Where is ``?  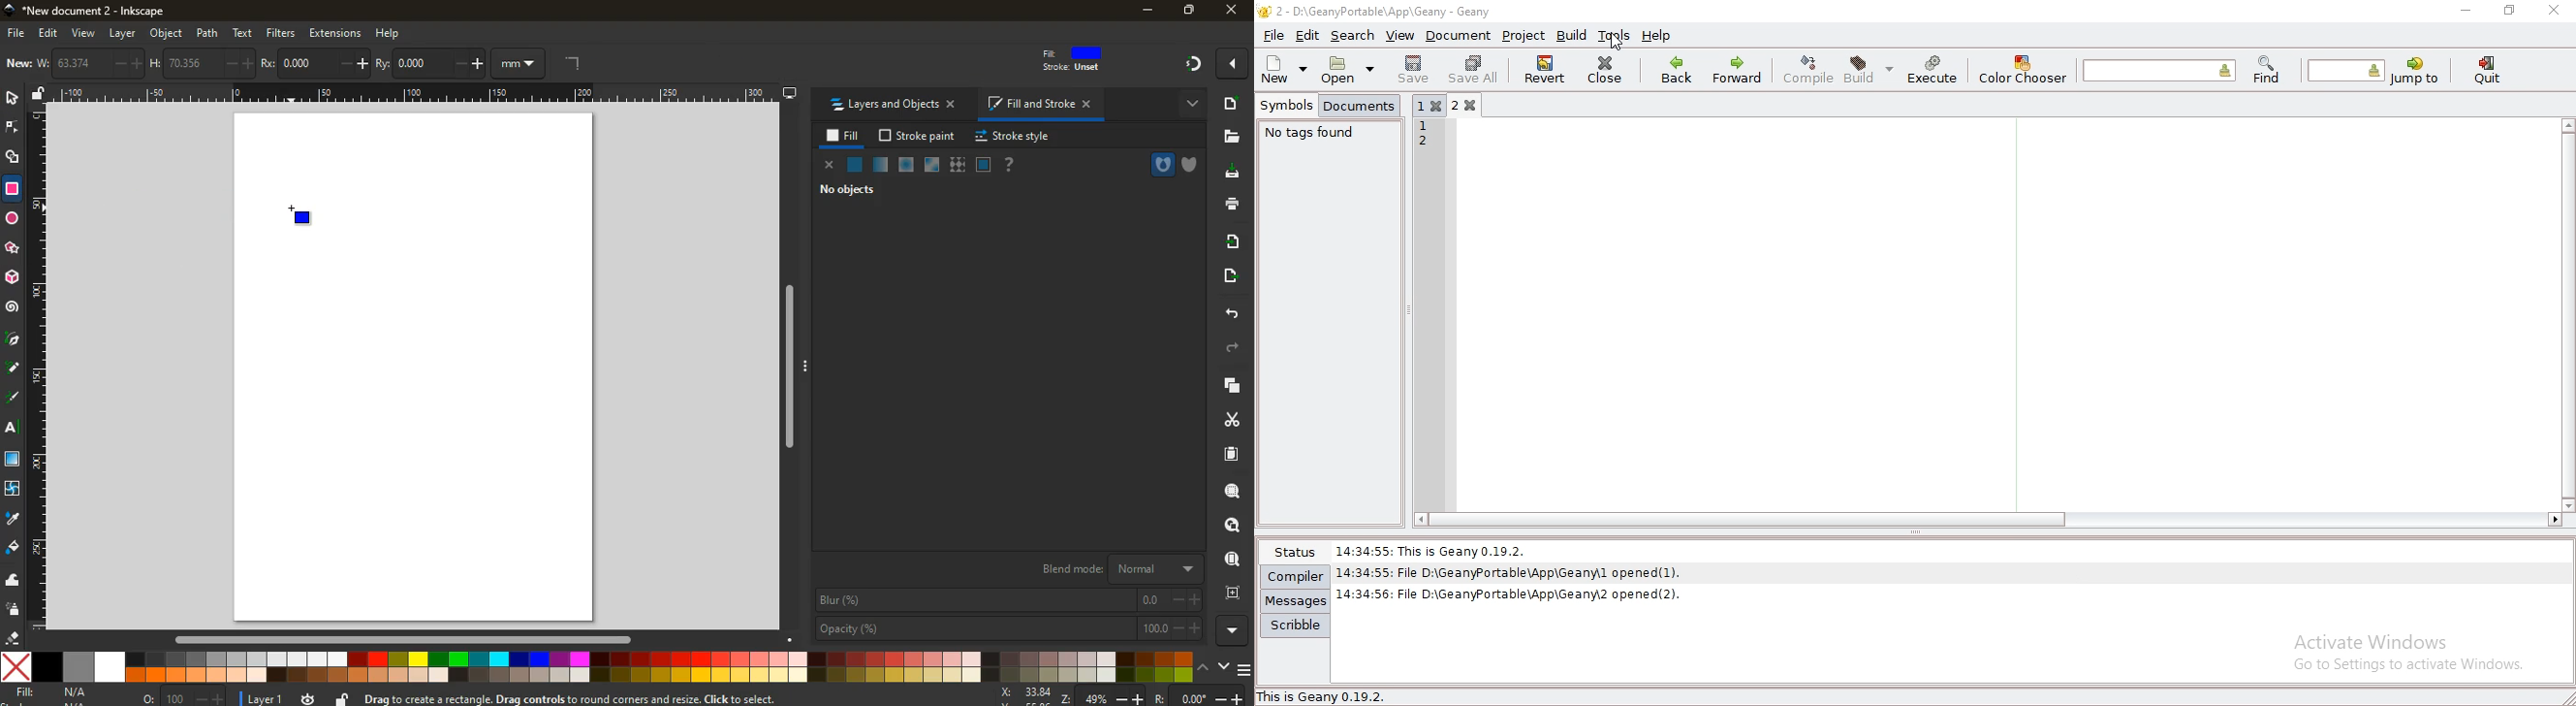  is located at coordinates (787, 367).